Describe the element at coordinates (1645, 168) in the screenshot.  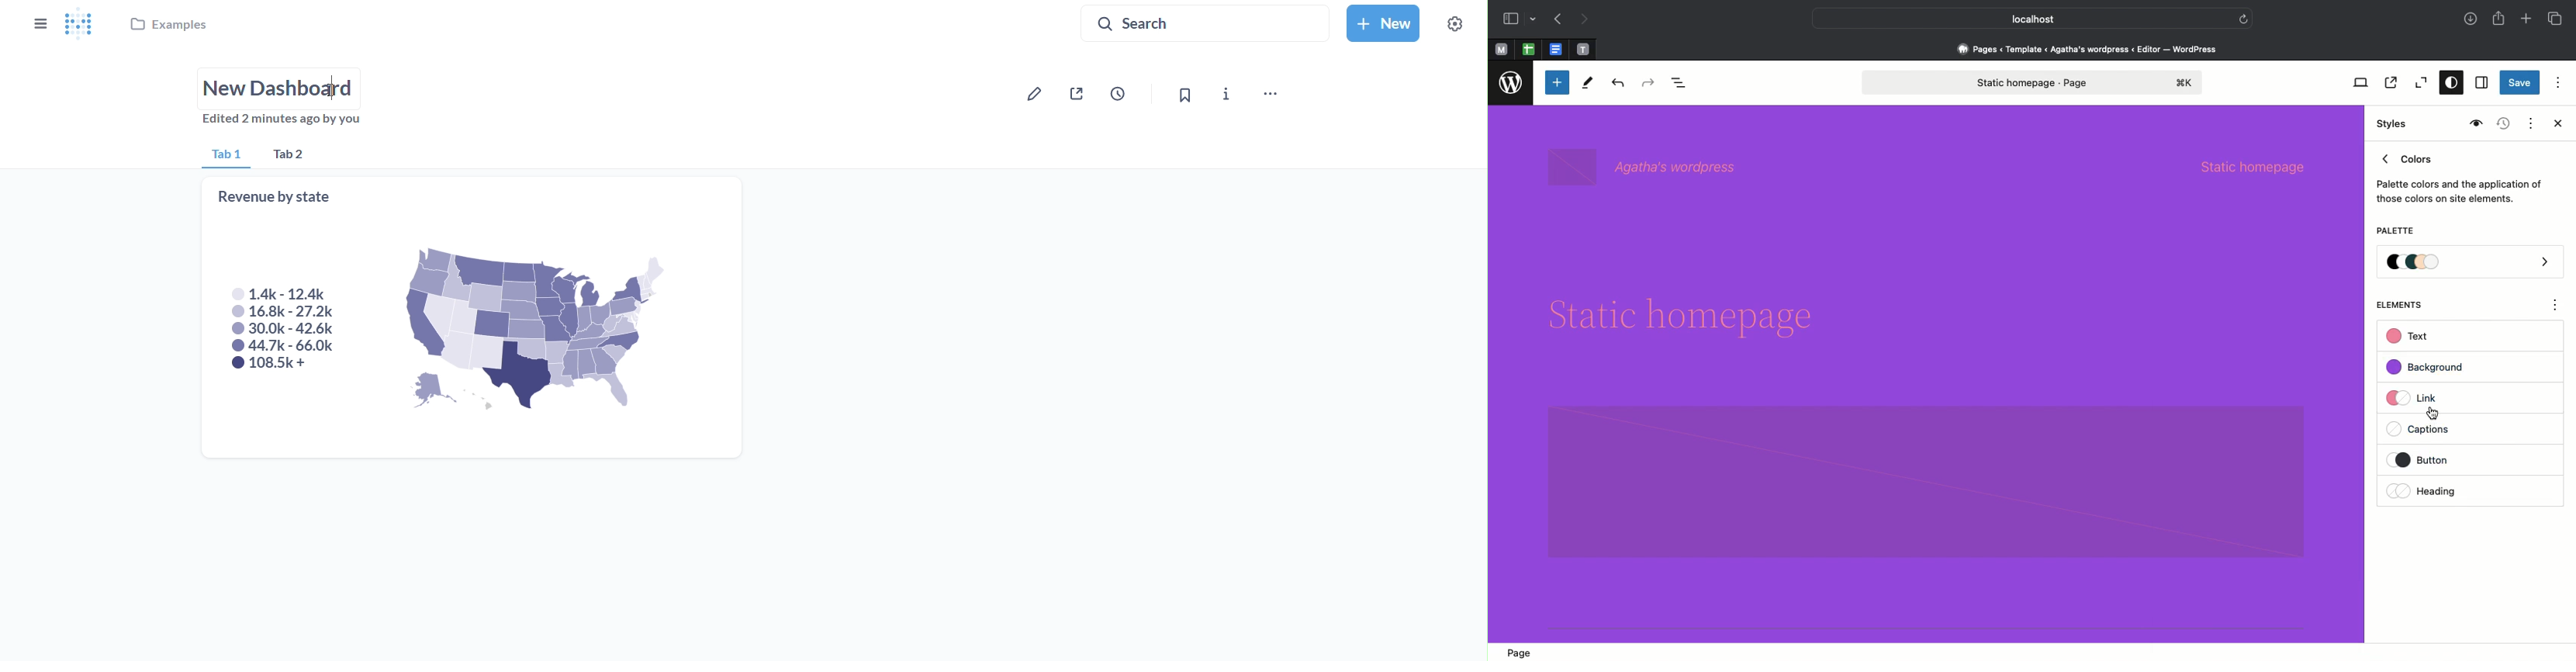
I see `Wordpress name` at that location.